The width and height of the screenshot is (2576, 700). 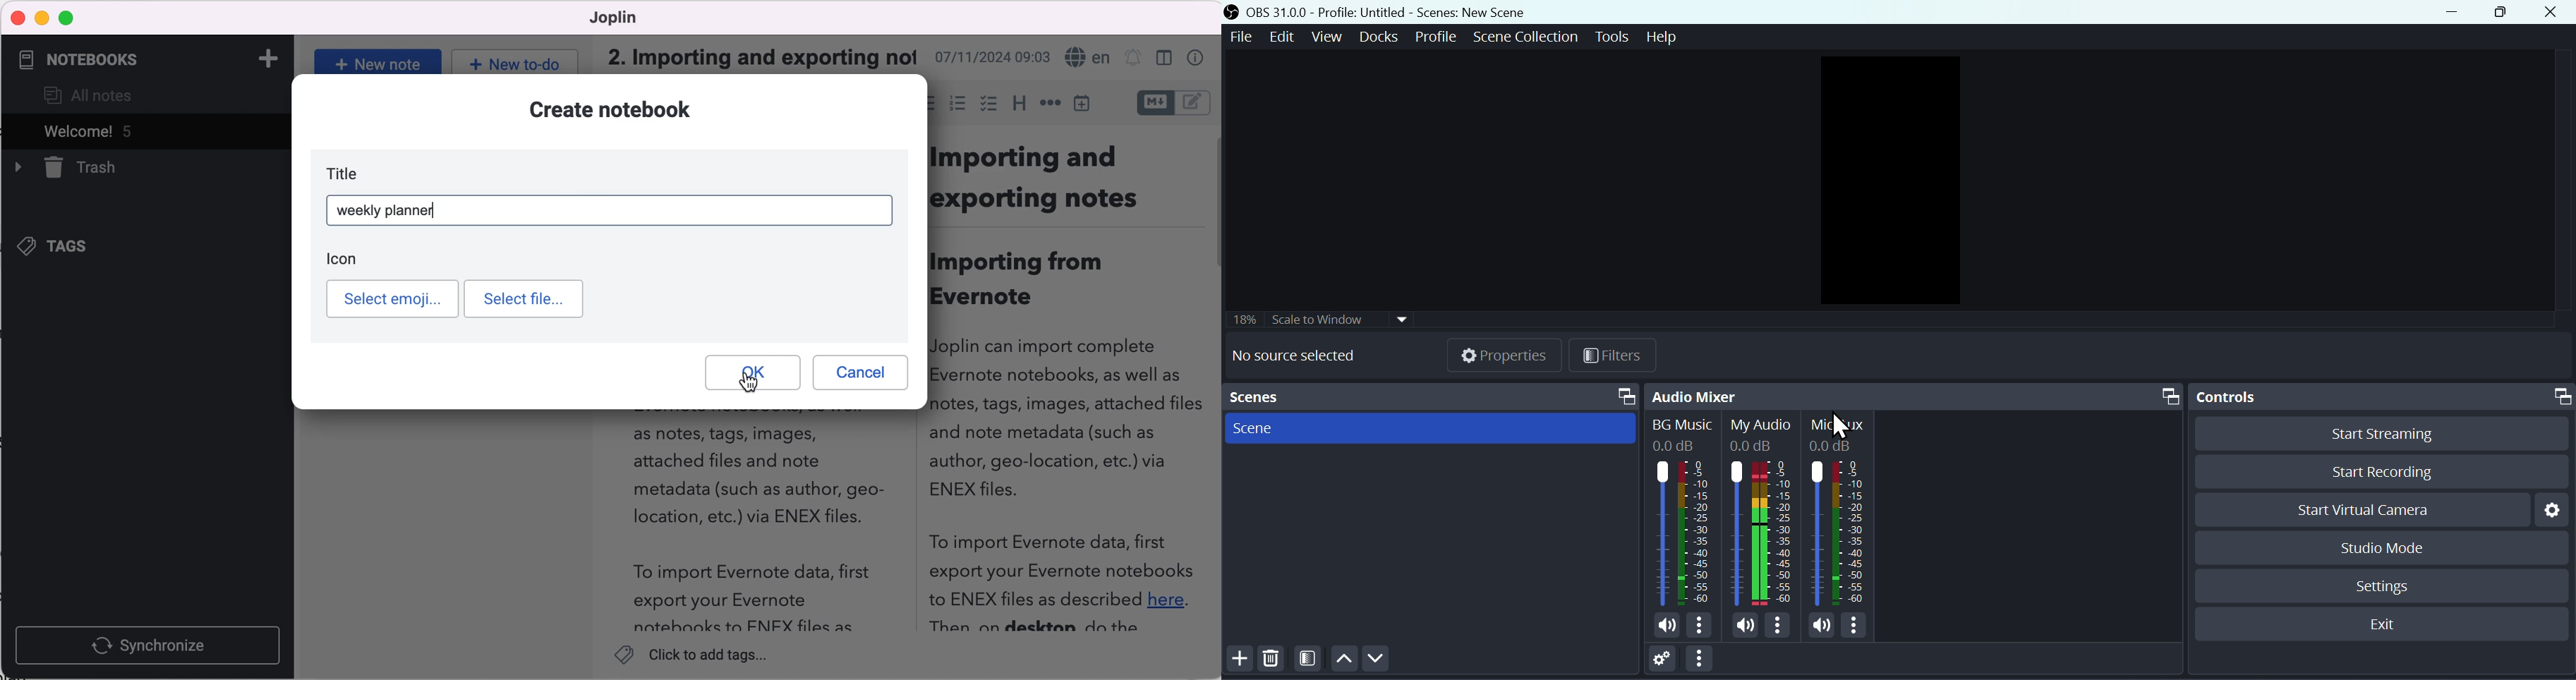 I want to click on cursor, so click(x=748, y=387).